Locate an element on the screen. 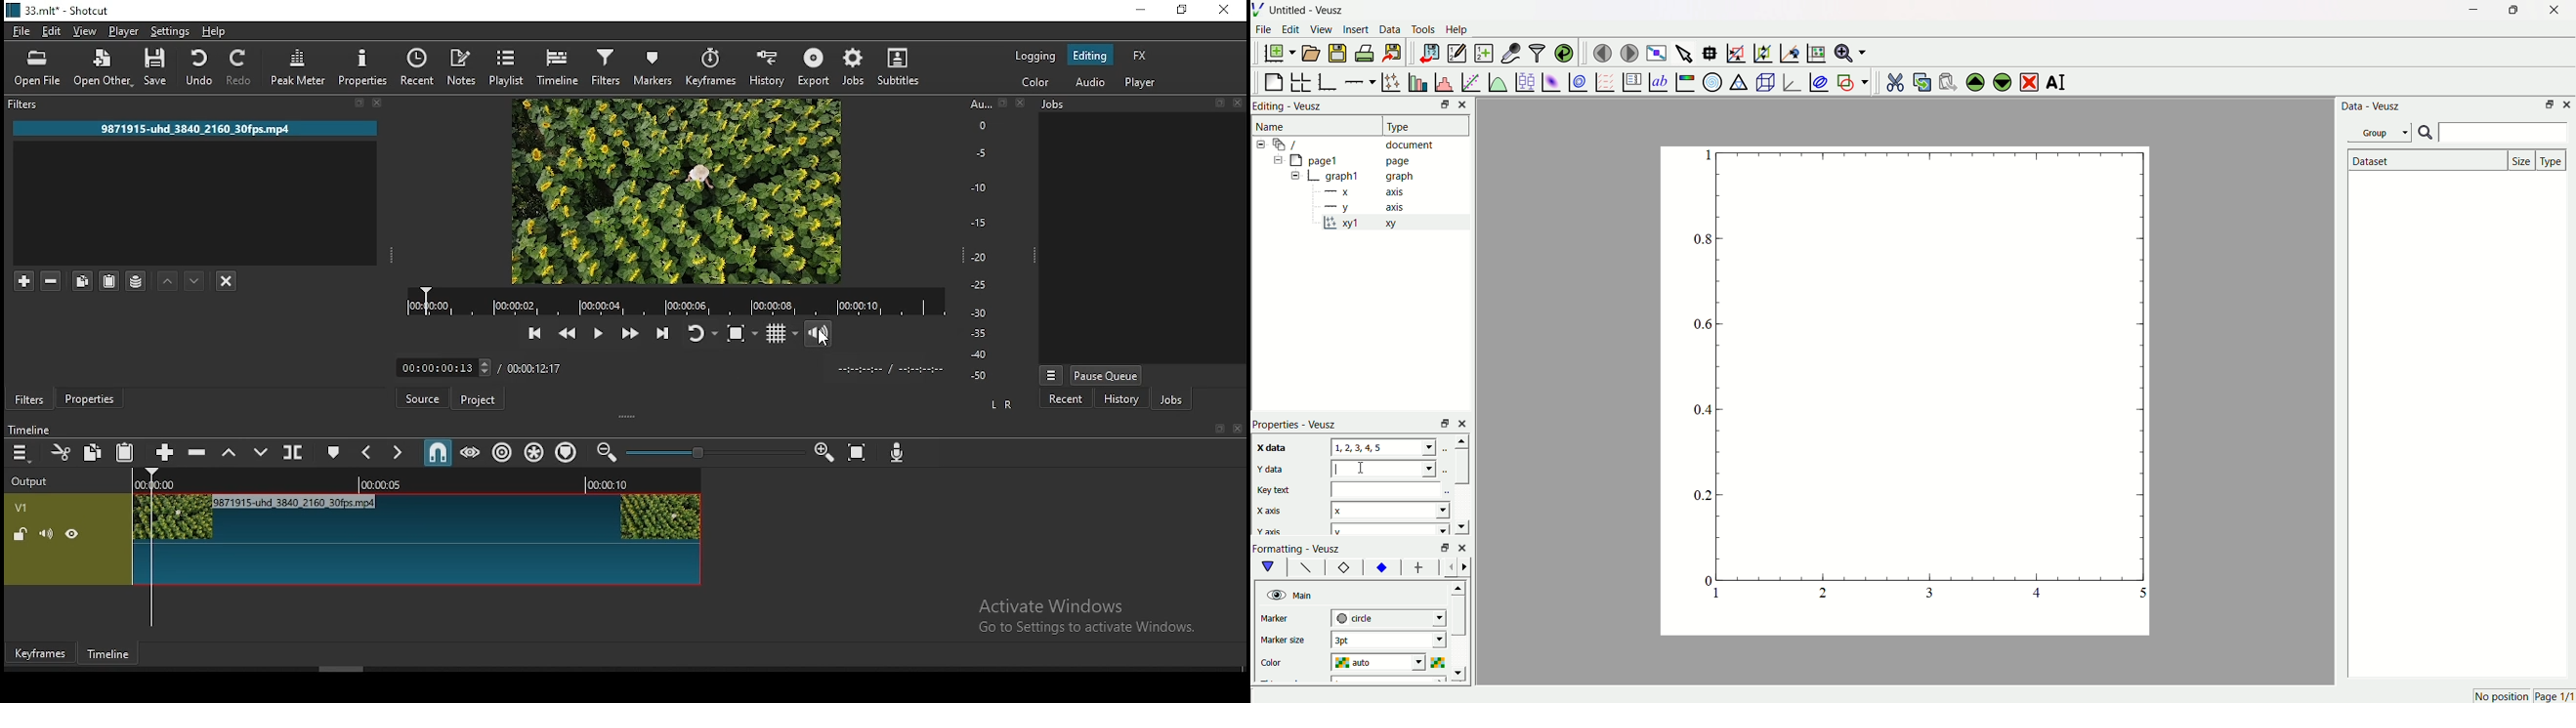 The height and width of the screenshot is (728, 2576). time line is located at coordinates (30, 428).